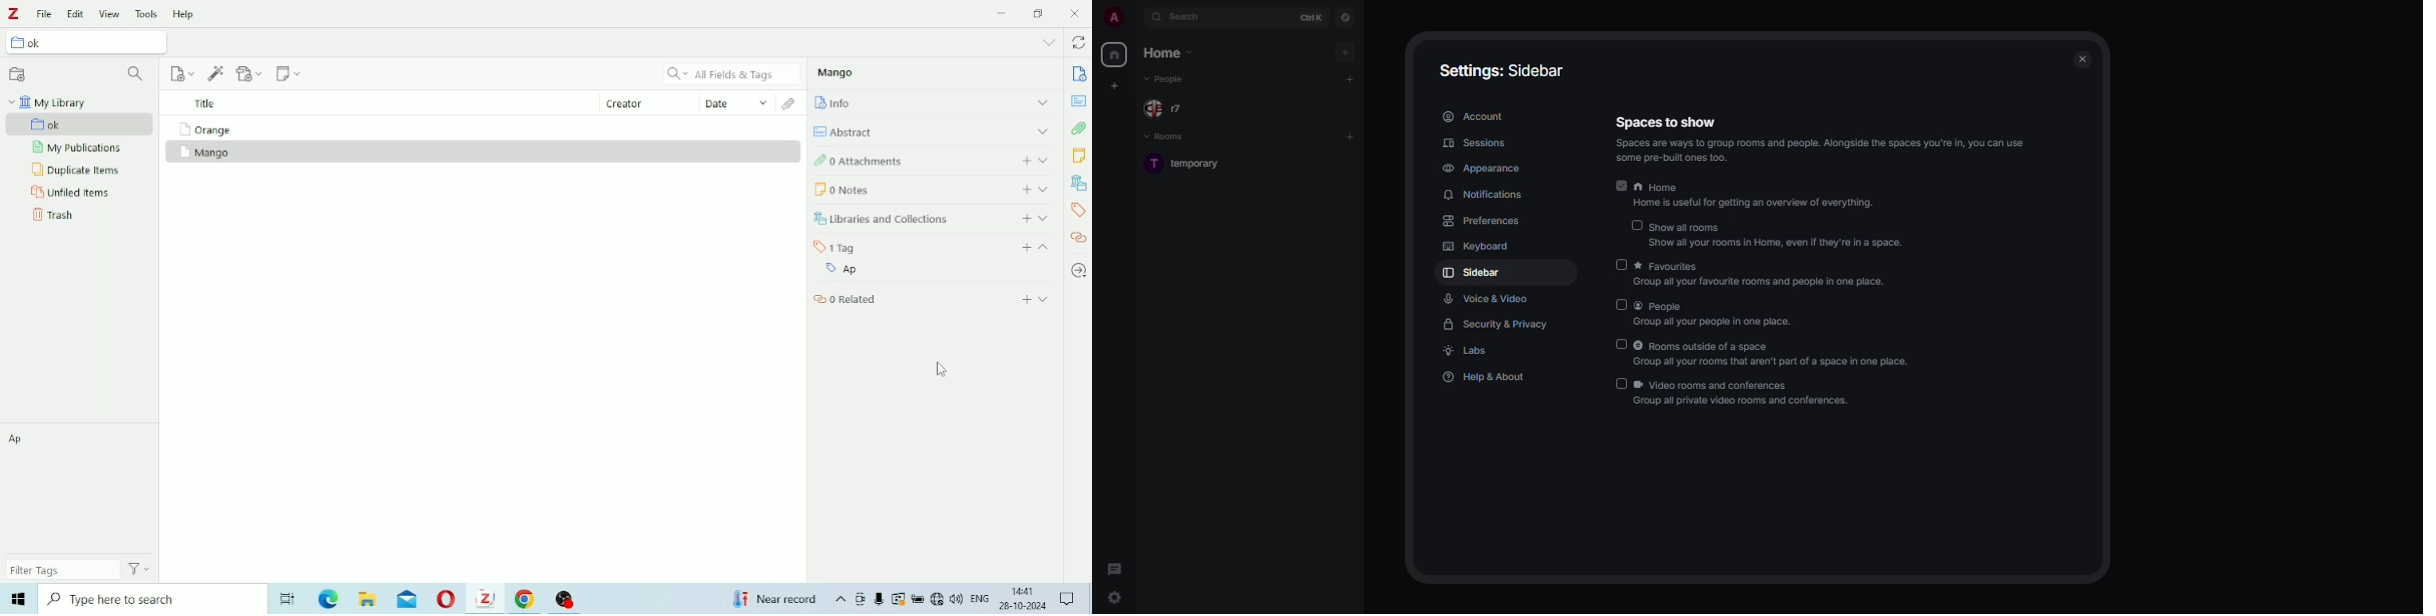 The width and height of the screenshot is (2436, 616). Describe the element at coordinates (1108, 18) in the screenshot. I see `profile` at that location.